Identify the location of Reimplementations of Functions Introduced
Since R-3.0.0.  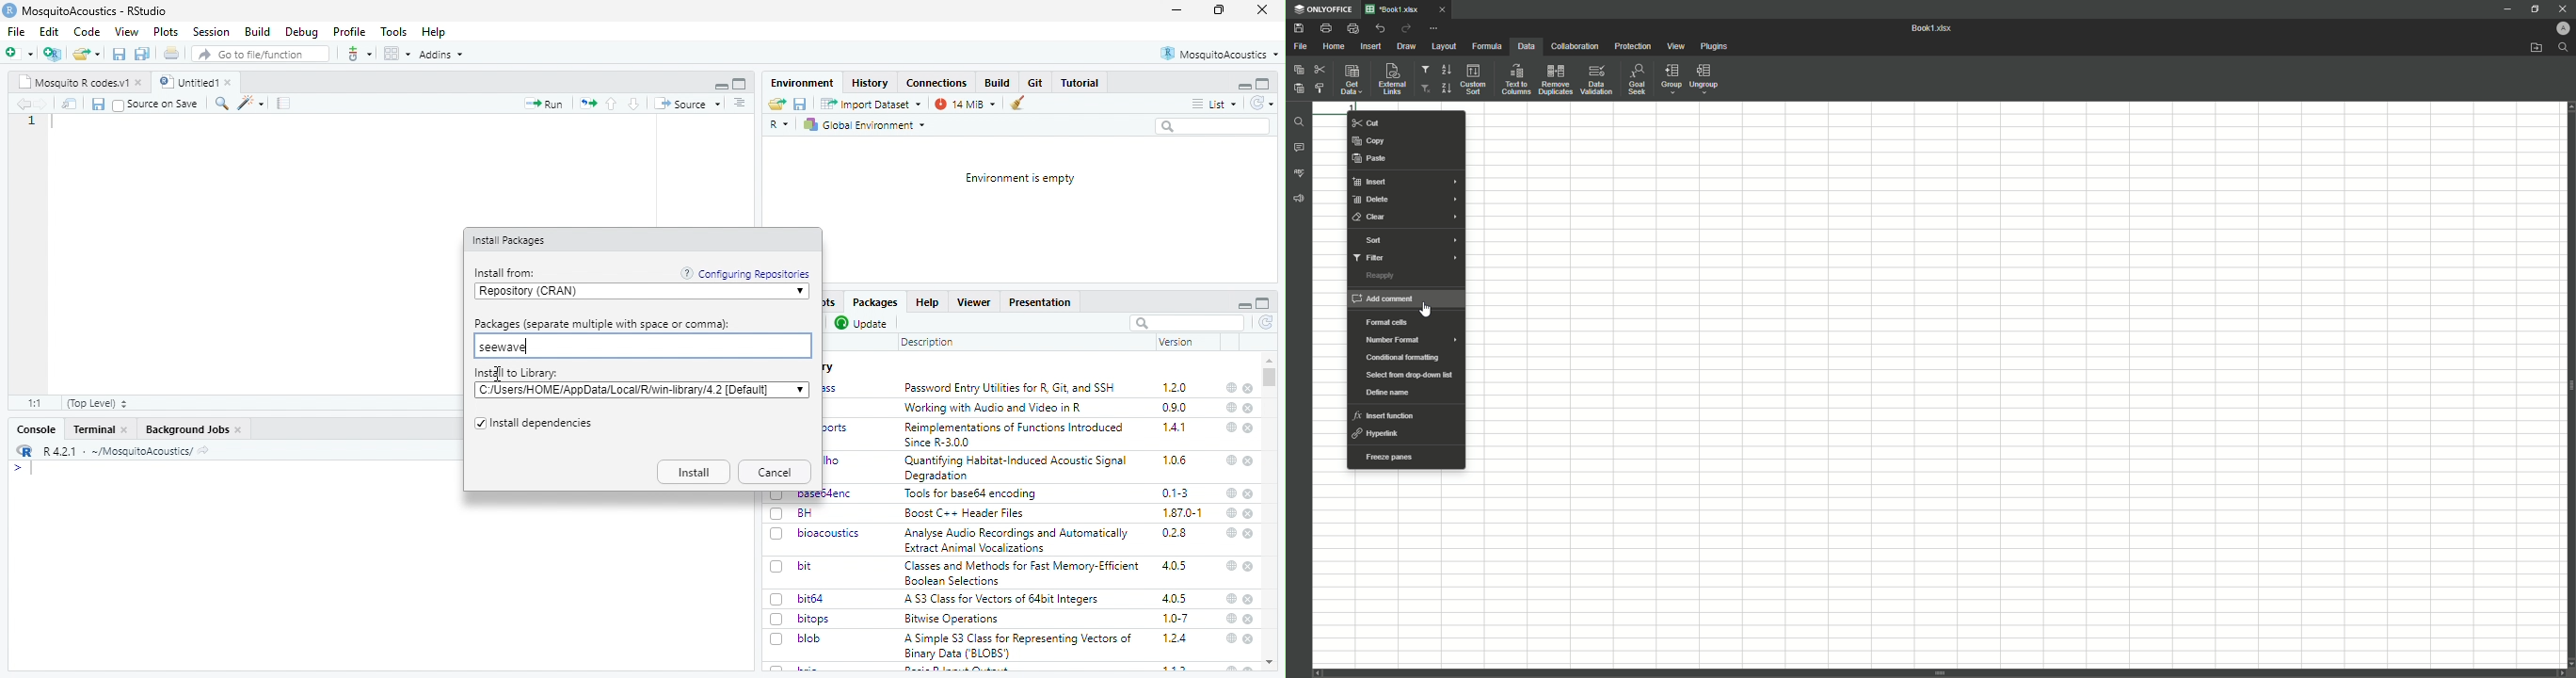
(1017, 435).